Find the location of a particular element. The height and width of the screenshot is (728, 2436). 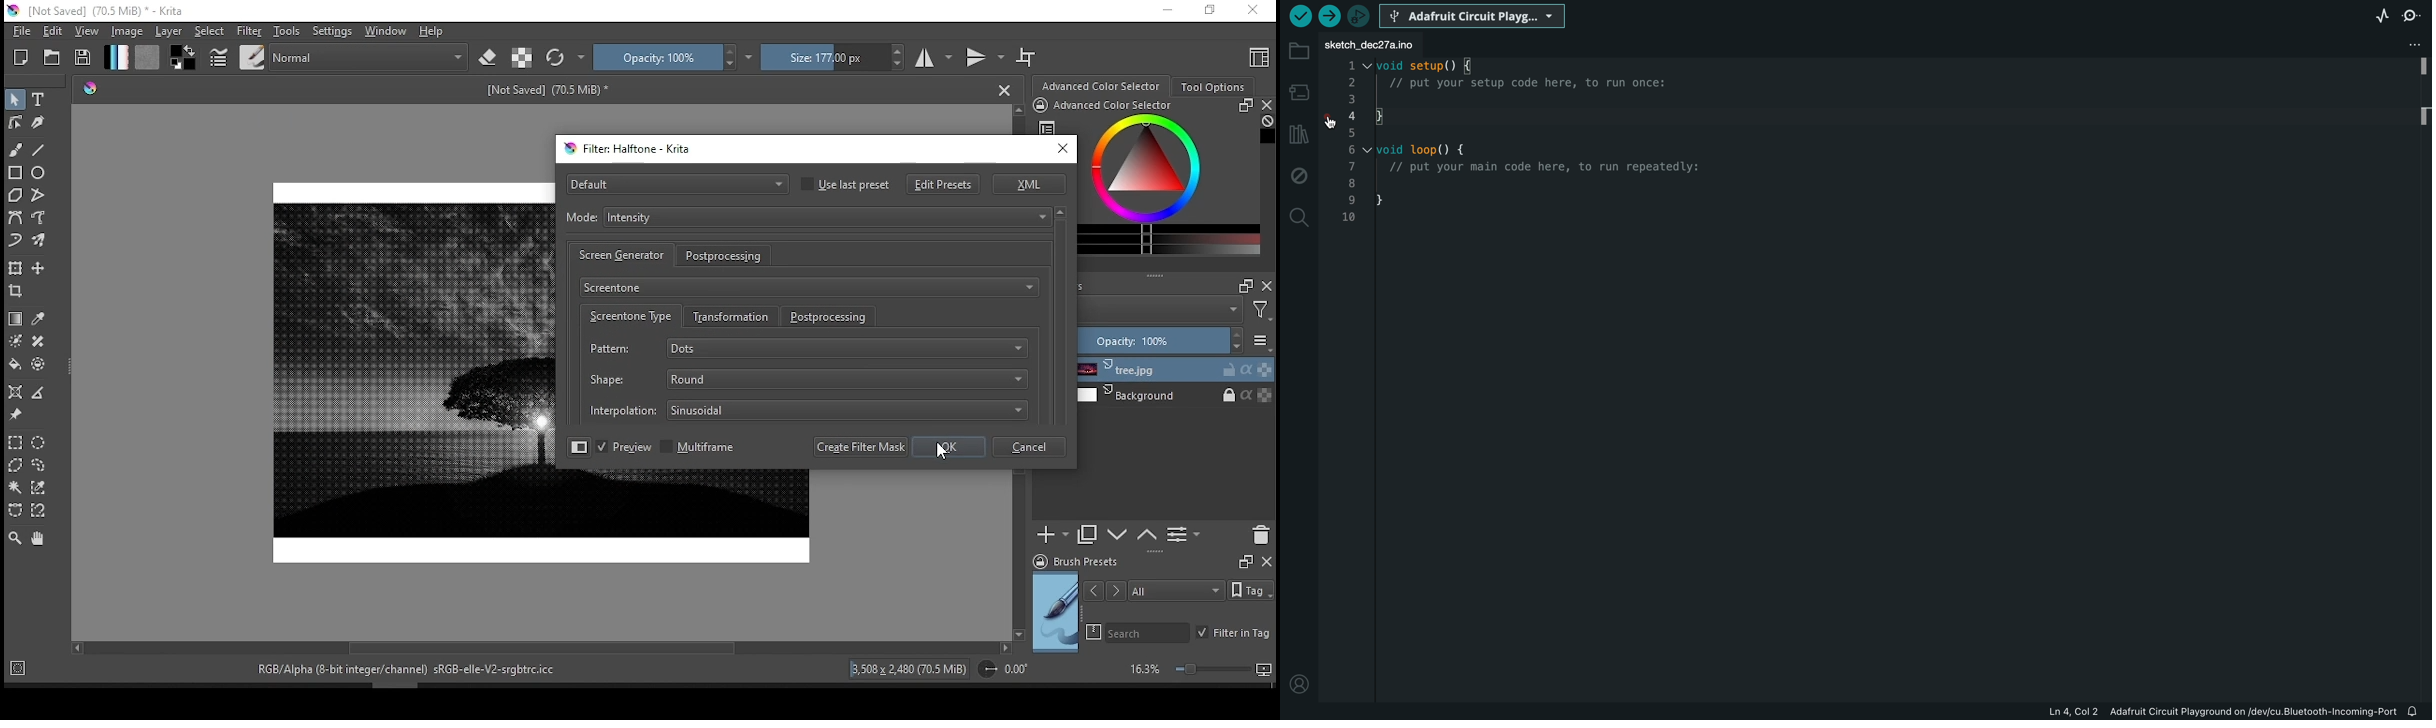

Tags is located at coordinates (1252, 589).